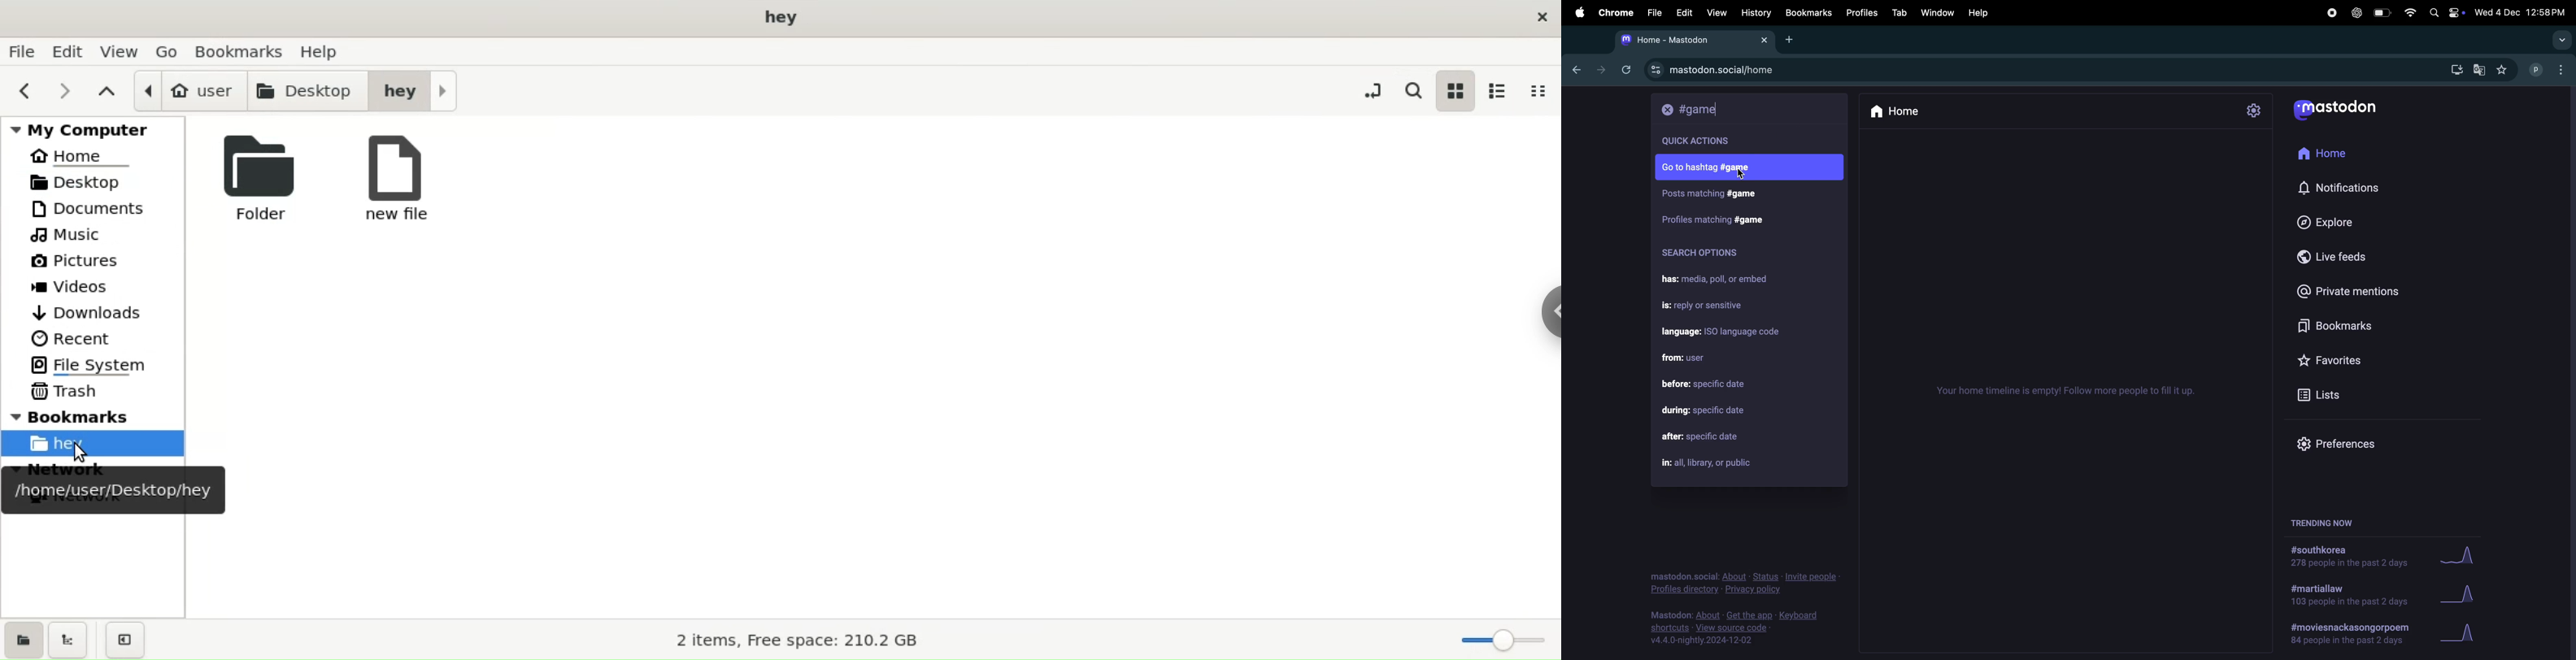 This screenshot has width=2576, height=672. What do you see at coordinates (2350, 260) in the screenshot?
I see `Live feeds` at bounding box center [2350, 260].